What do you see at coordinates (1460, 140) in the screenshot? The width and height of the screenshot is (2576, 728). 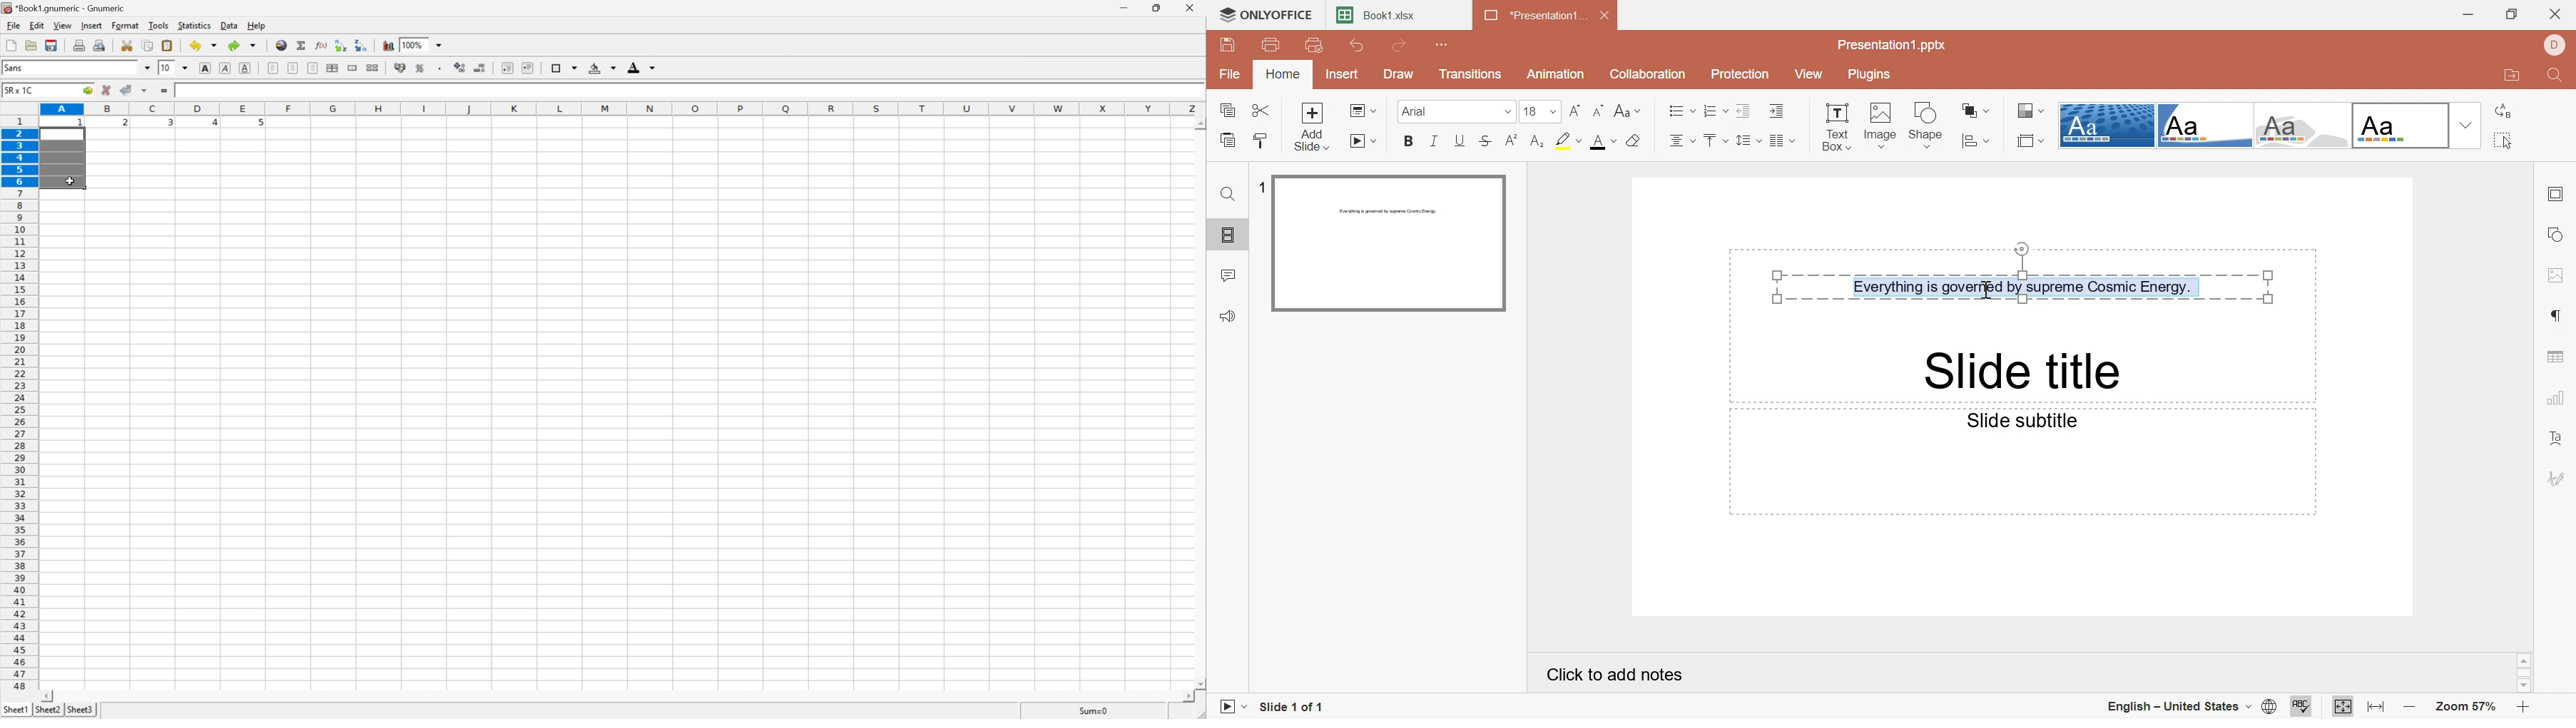 I see `Underline` at bounding box center [1460, 140].